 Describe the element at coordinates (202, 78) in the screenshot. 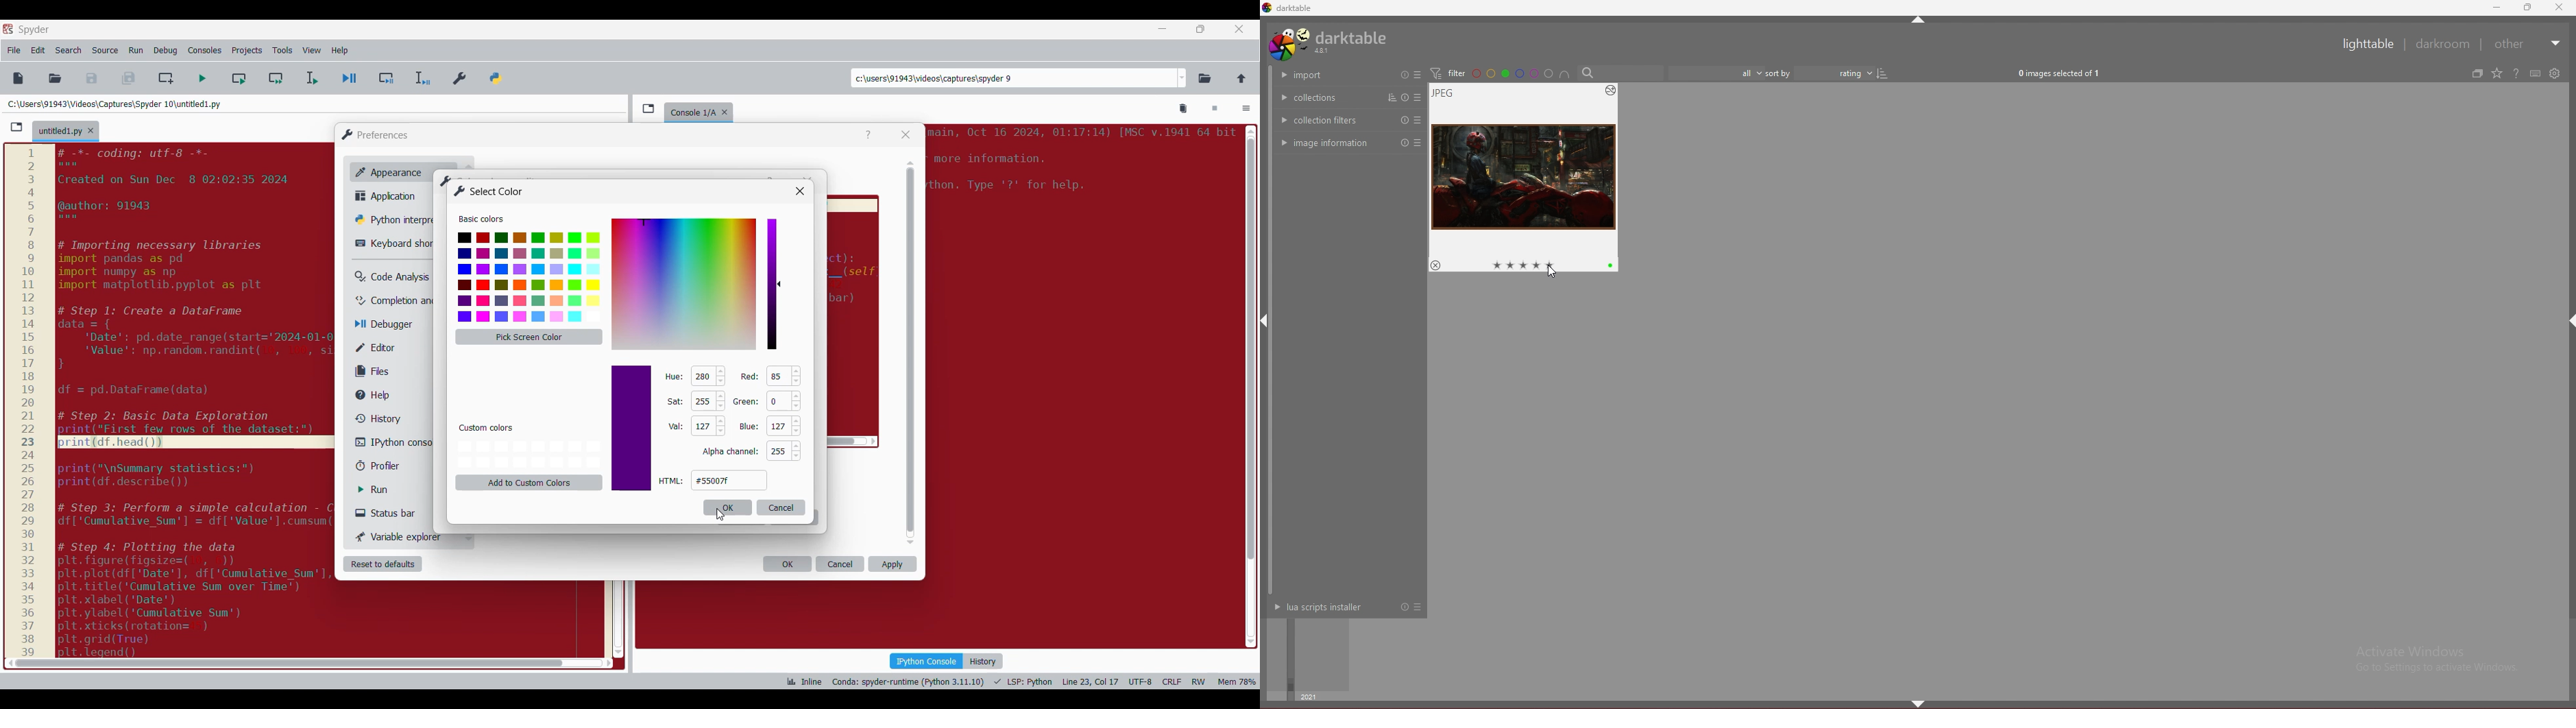

I see `Run file` at that location.